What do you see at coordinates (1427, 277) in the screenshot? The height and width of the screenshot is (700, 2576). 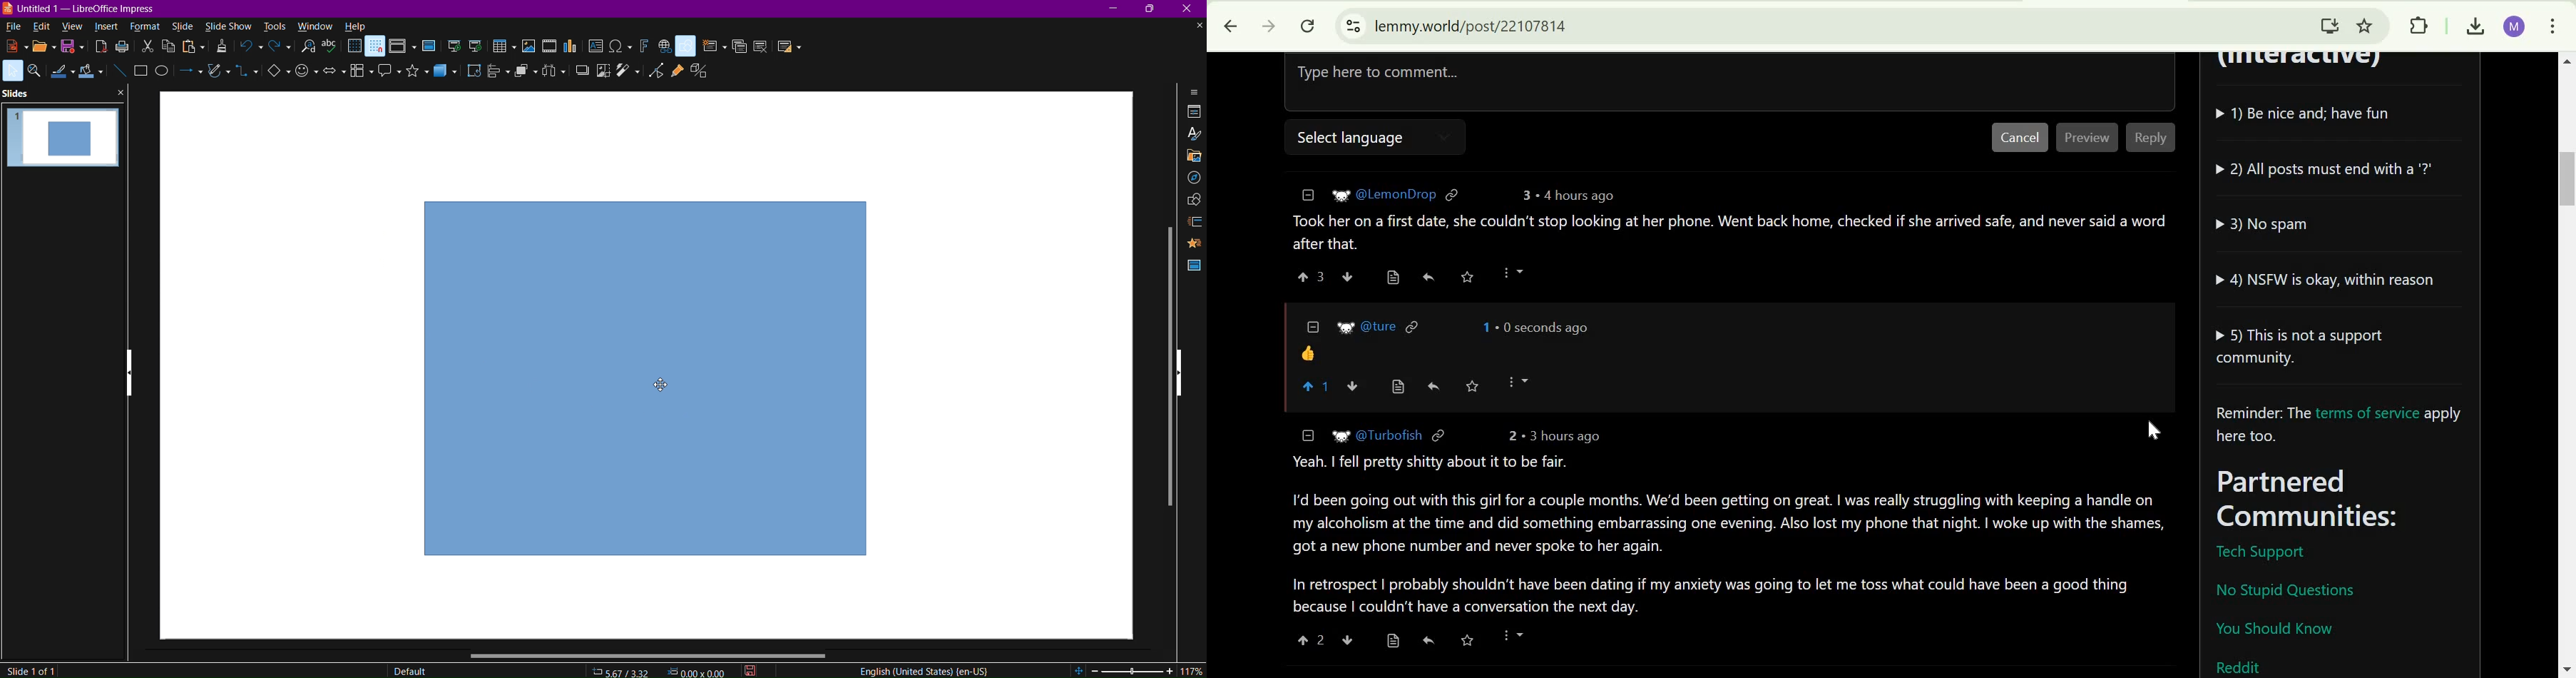 I see `reply` at bounding box center [1427, 277].